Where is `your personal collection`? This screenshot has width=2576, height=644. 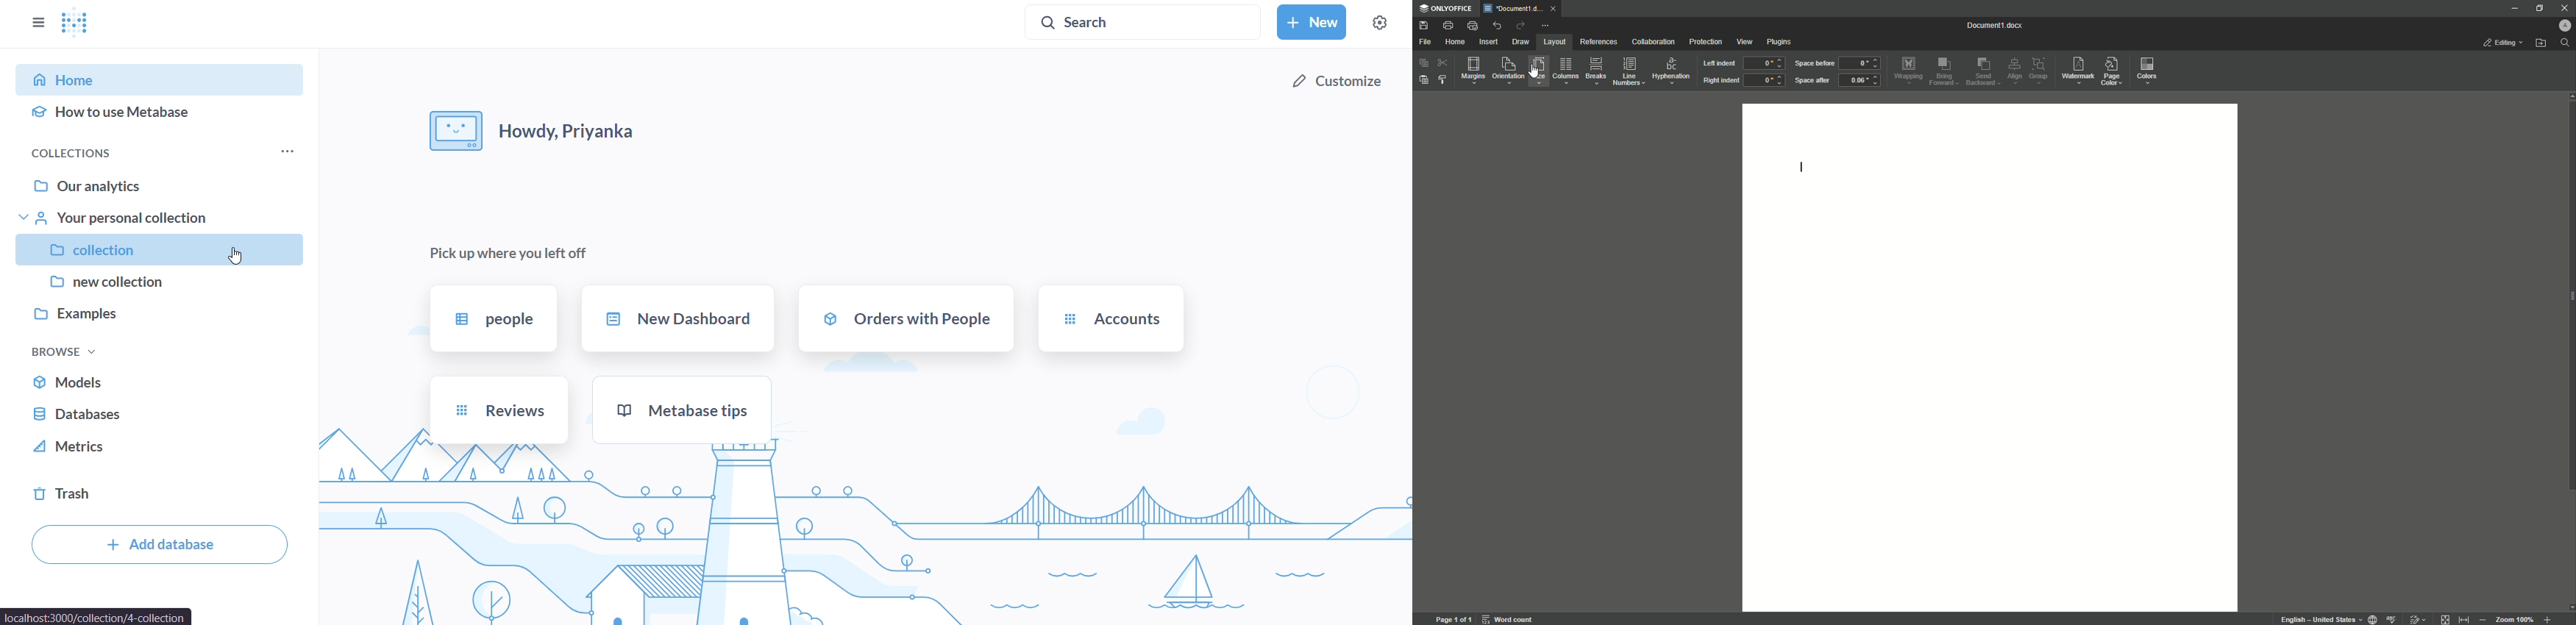
your personal collection is located at coordinates (160, 218).